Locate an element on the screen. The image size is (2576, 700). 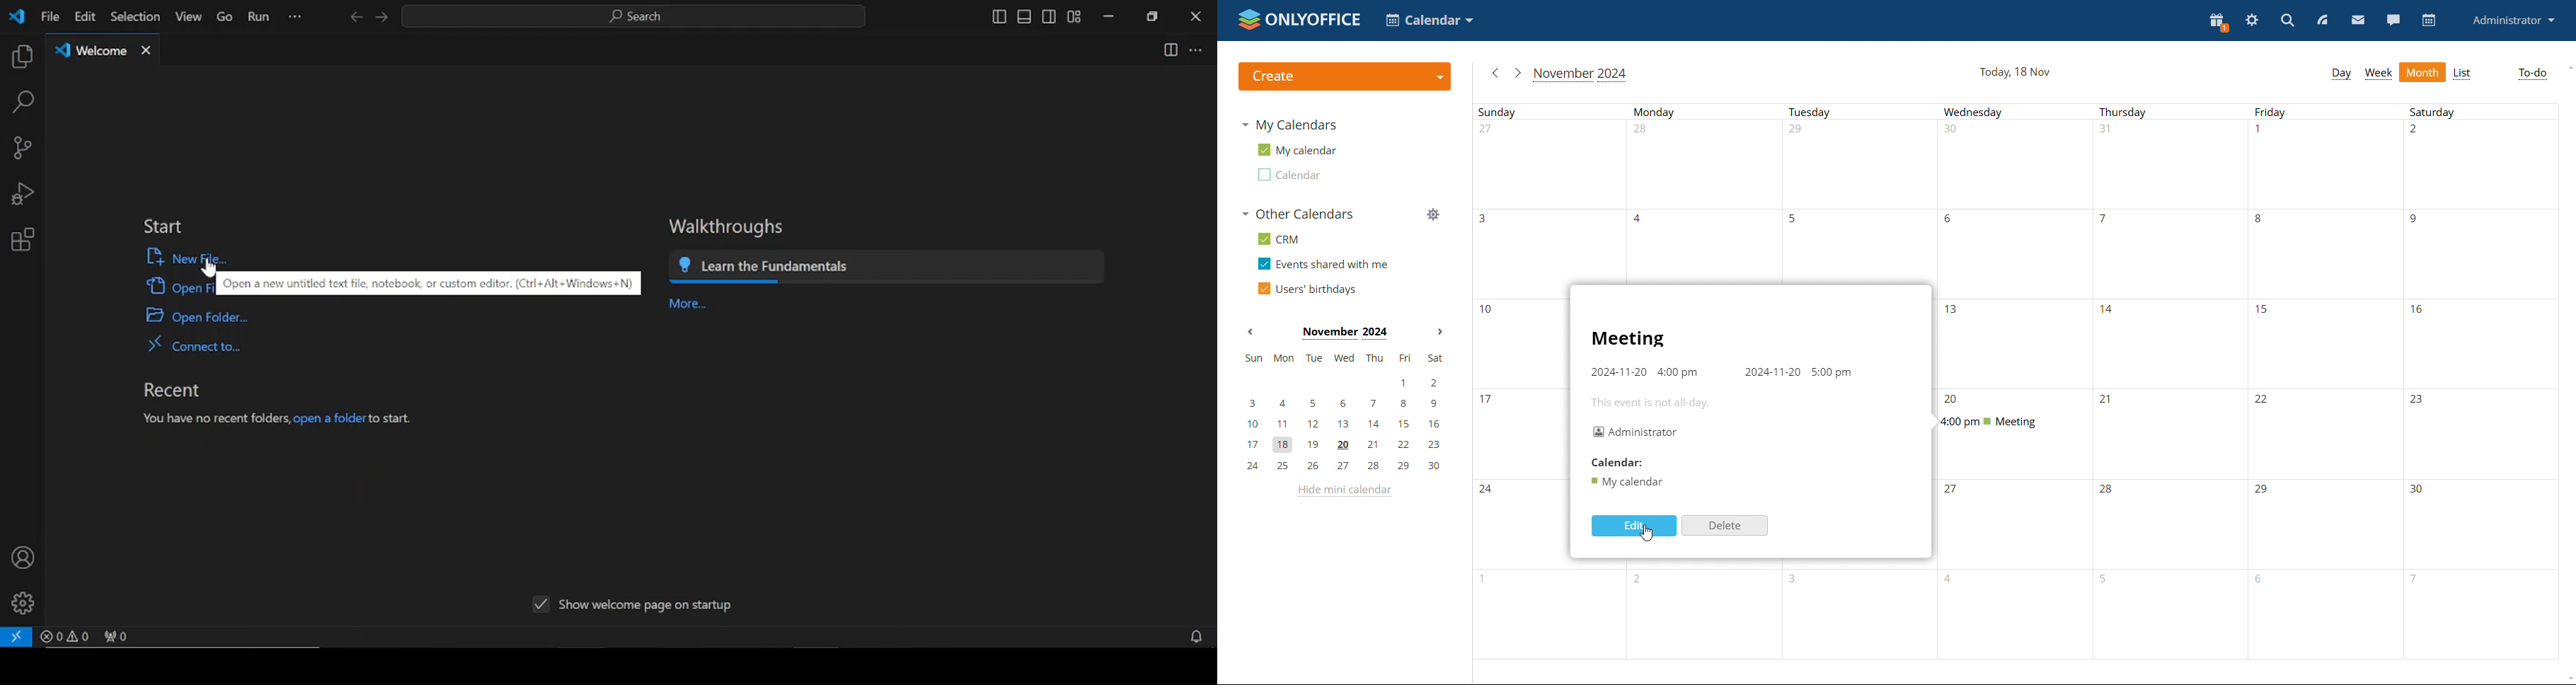
settings is located at coordinates (2253, 18).